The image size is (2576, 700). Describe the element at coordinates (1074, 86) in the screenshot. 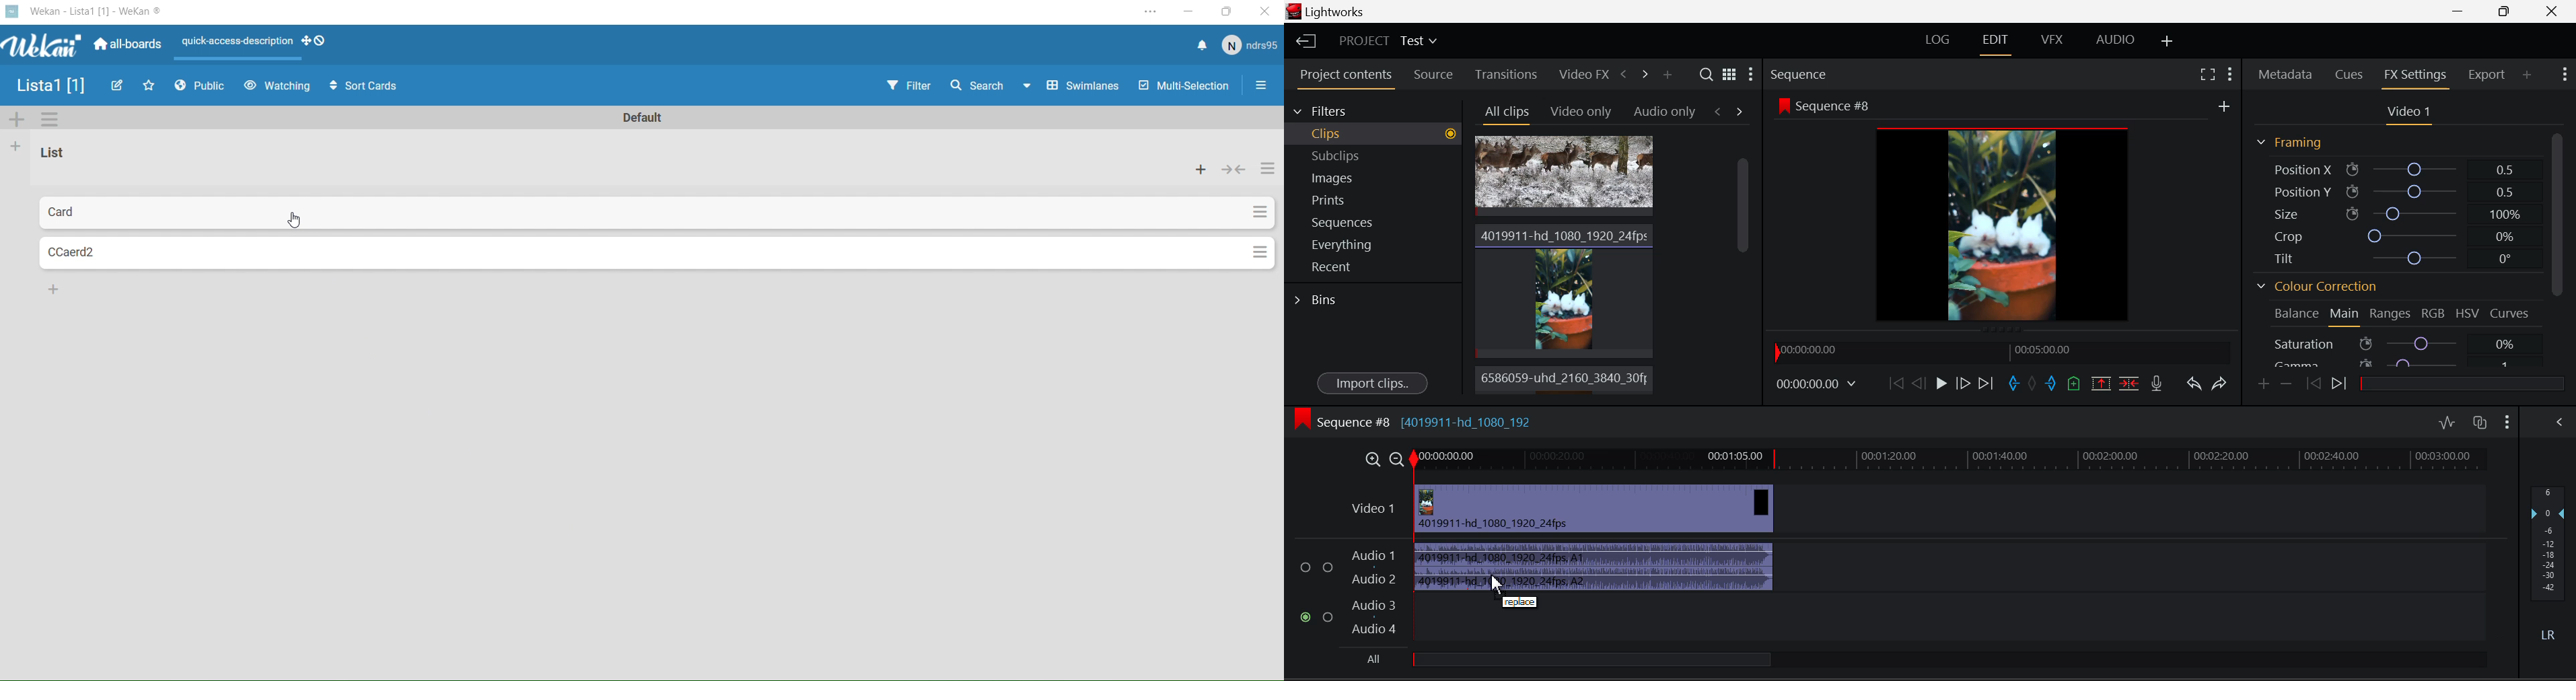

I see `Swimlines` at that location.